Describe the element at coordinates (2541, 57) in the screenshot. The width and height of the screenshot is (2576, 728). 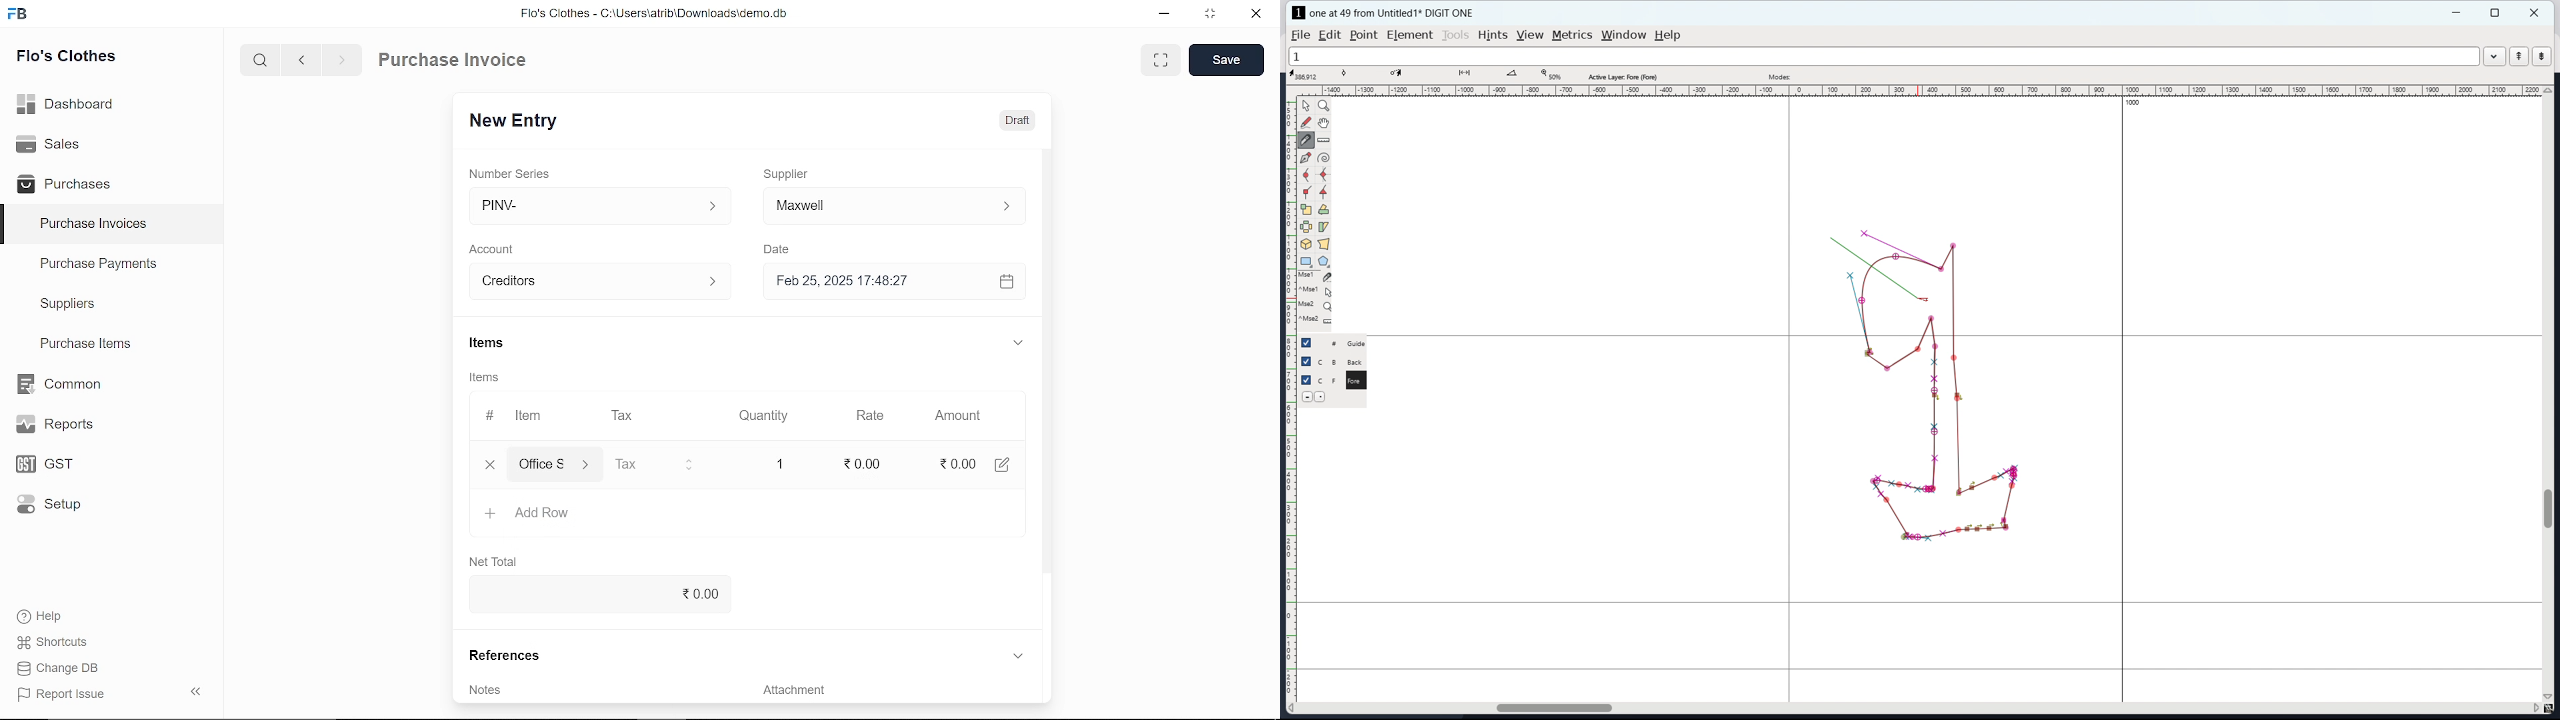
I see `next word in the current word list` at that location.